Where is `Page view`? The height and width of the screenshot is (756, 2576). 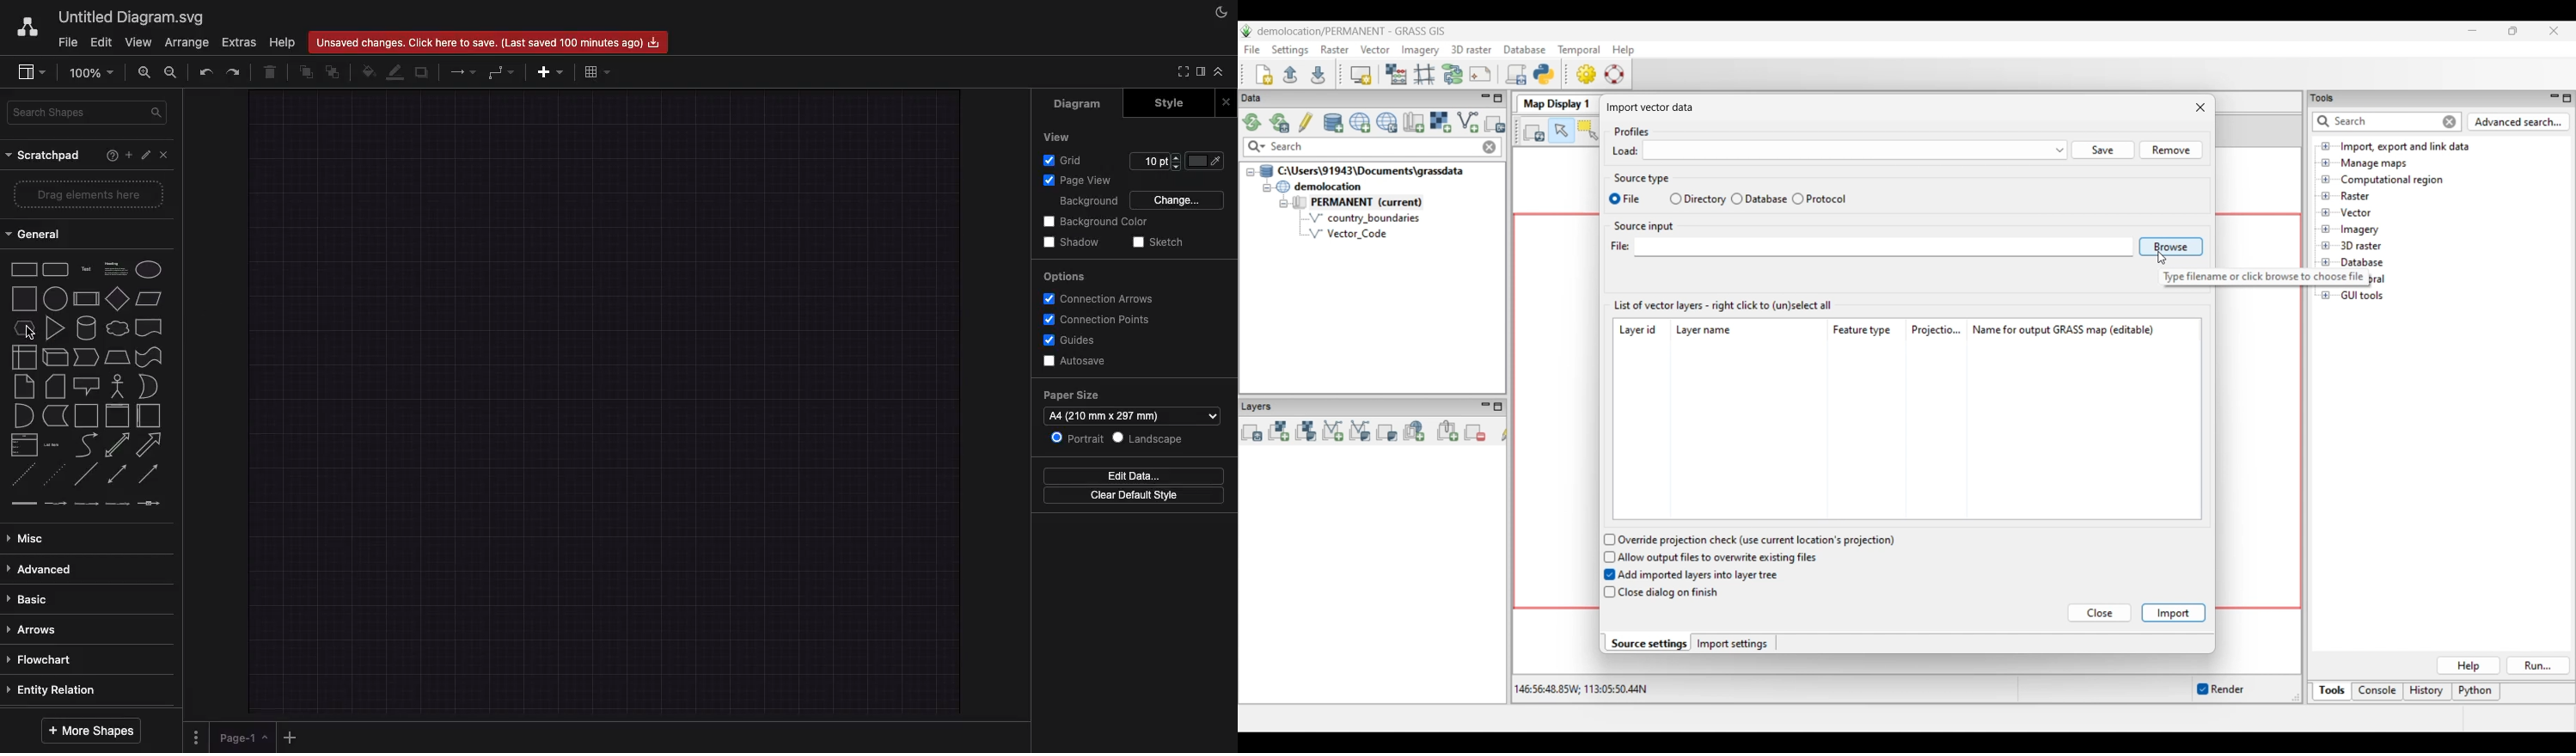
Page view is located at coordinates (1079, 180).